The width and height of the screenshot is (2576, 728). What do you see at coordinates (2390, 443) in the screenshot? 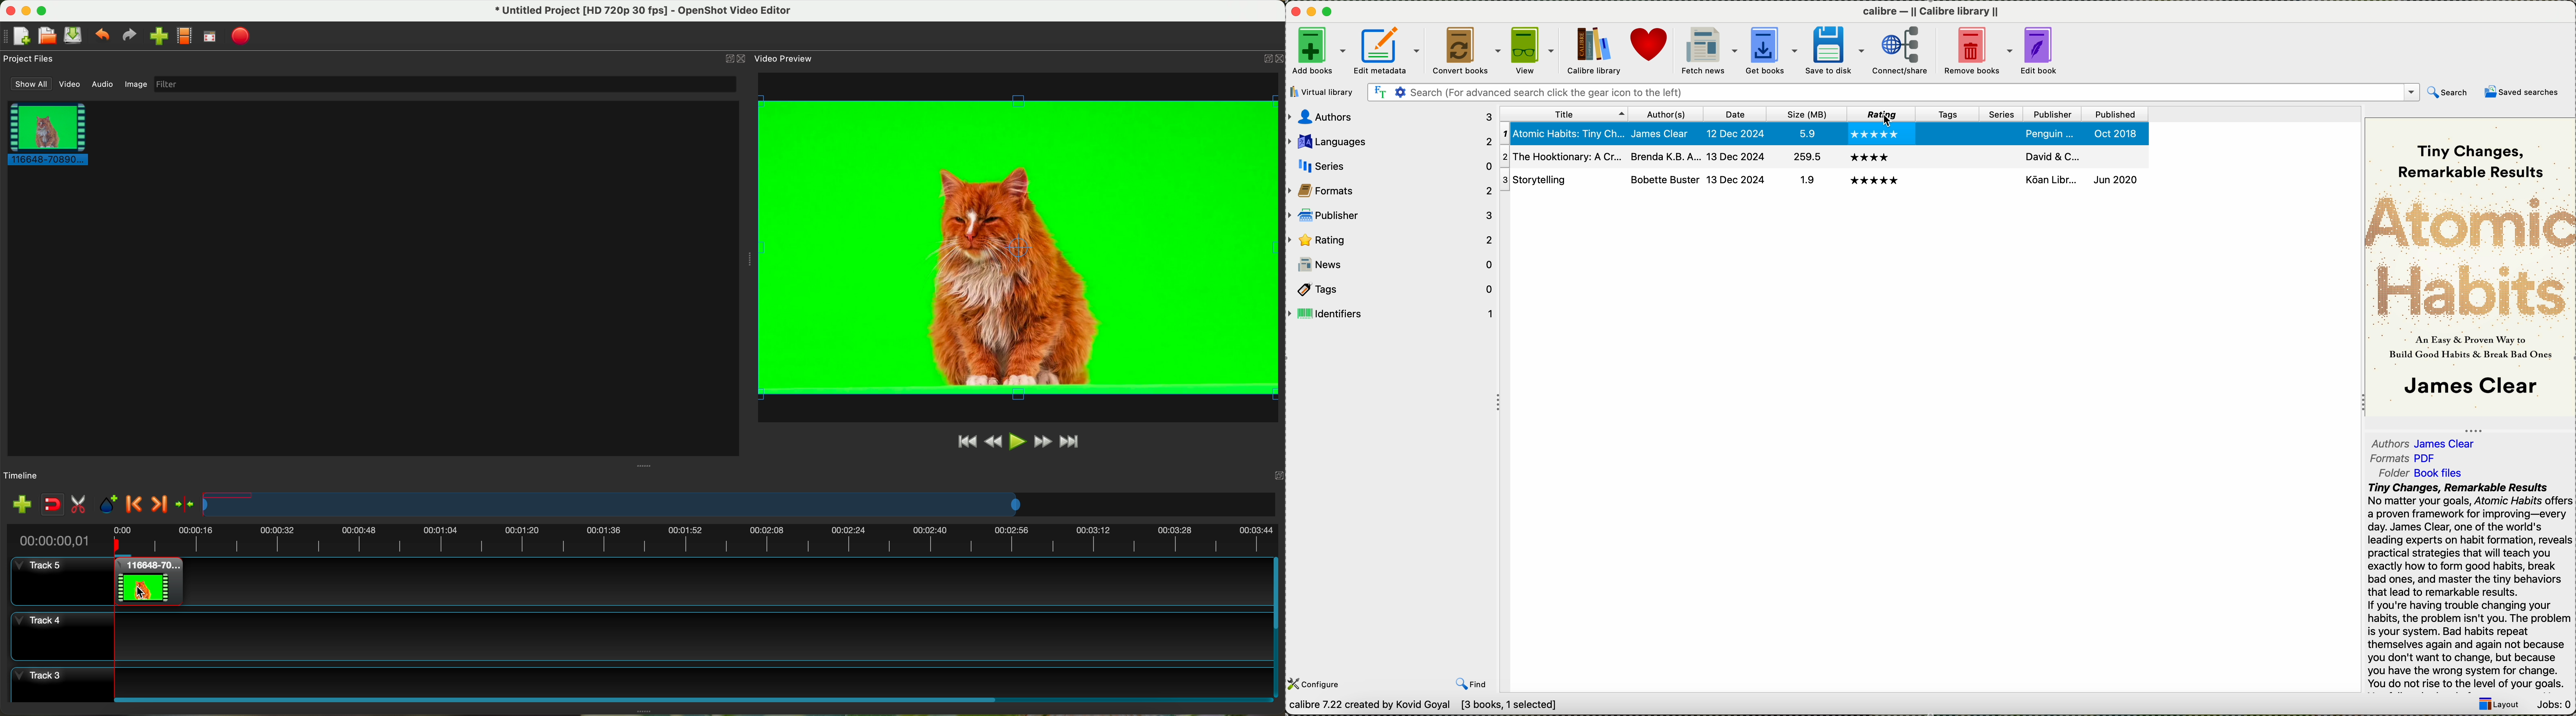
I see `Authors` at bounding box center [2390, 443].